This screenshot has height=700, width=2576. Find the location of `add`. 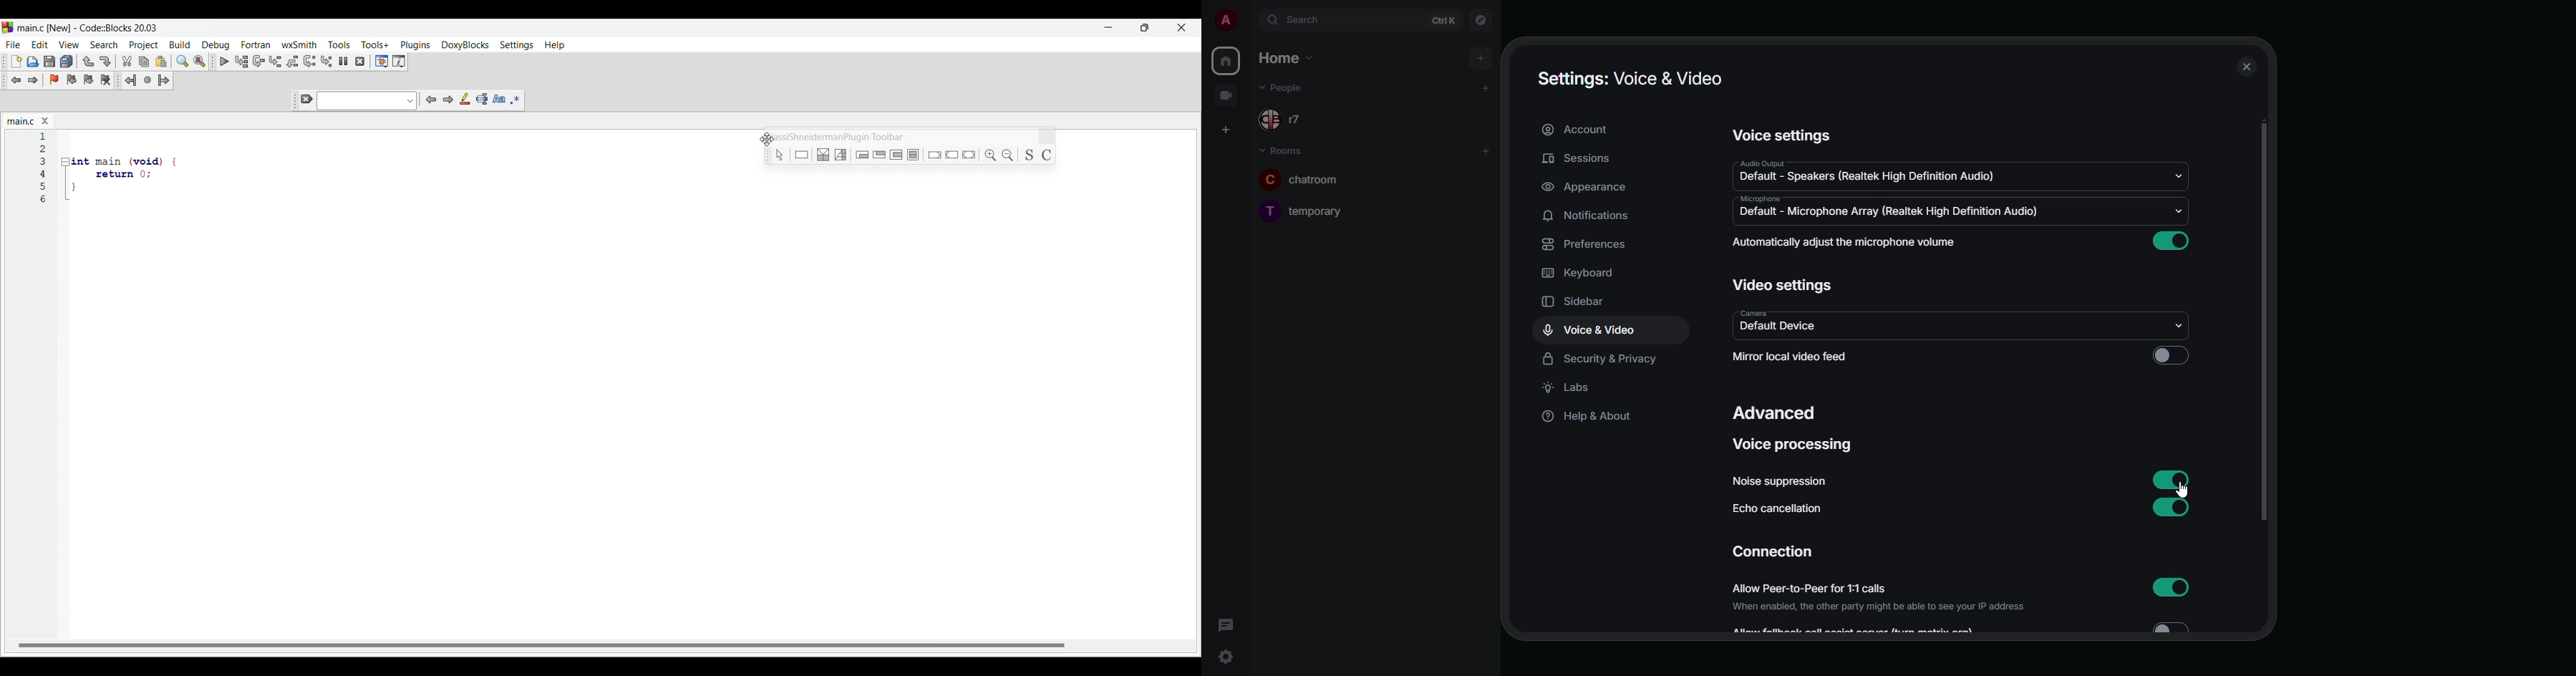

add is located at coordinates (1488, 87).